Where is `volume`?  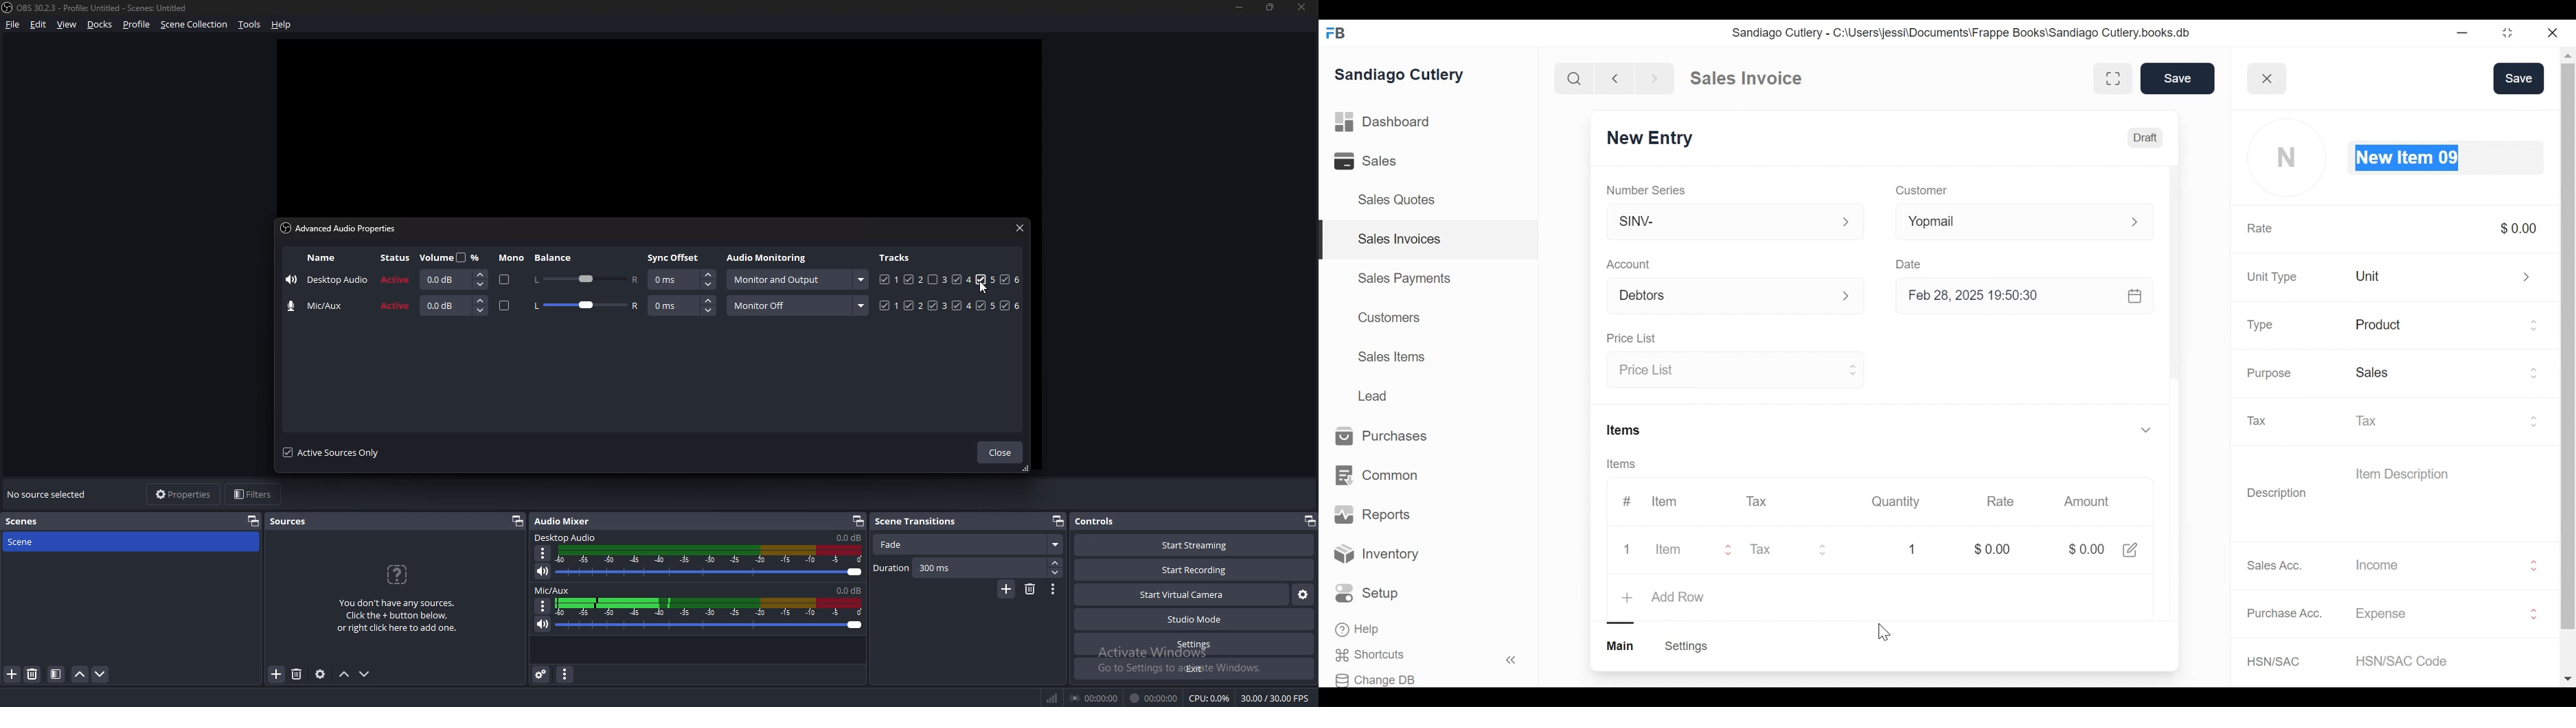 volume is located at coordinates (453, 257).